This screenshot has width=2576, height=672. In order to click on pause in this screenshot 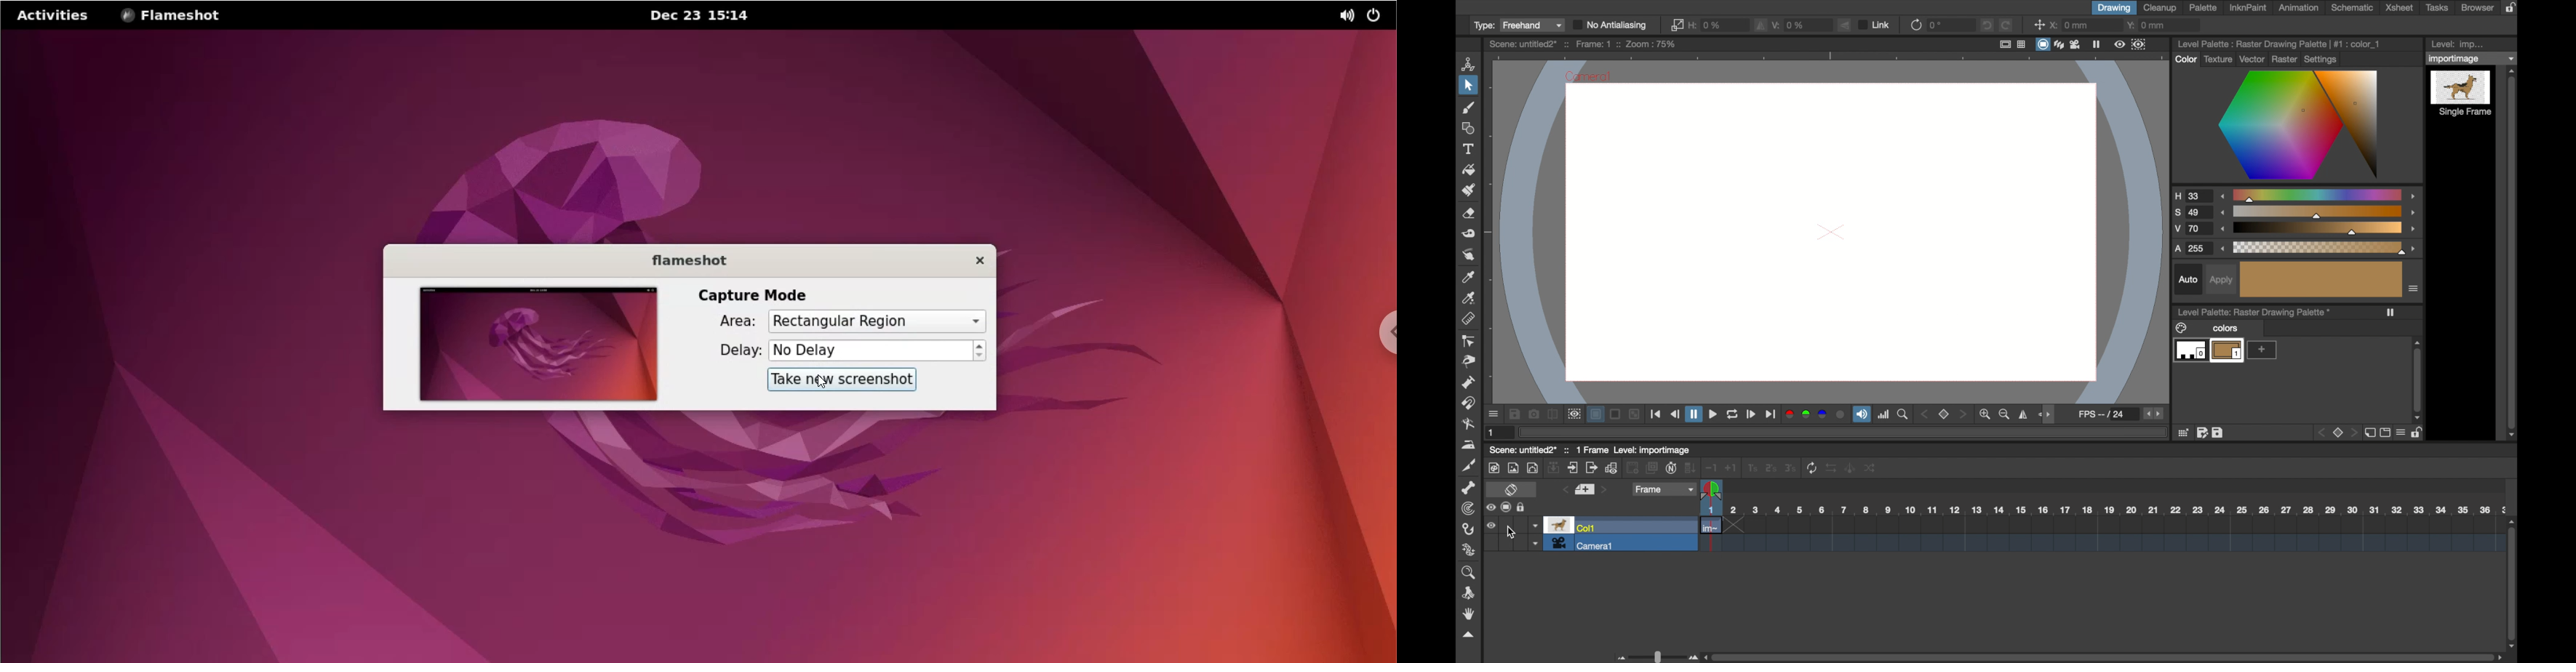, I will do `click(1694, 414)`.